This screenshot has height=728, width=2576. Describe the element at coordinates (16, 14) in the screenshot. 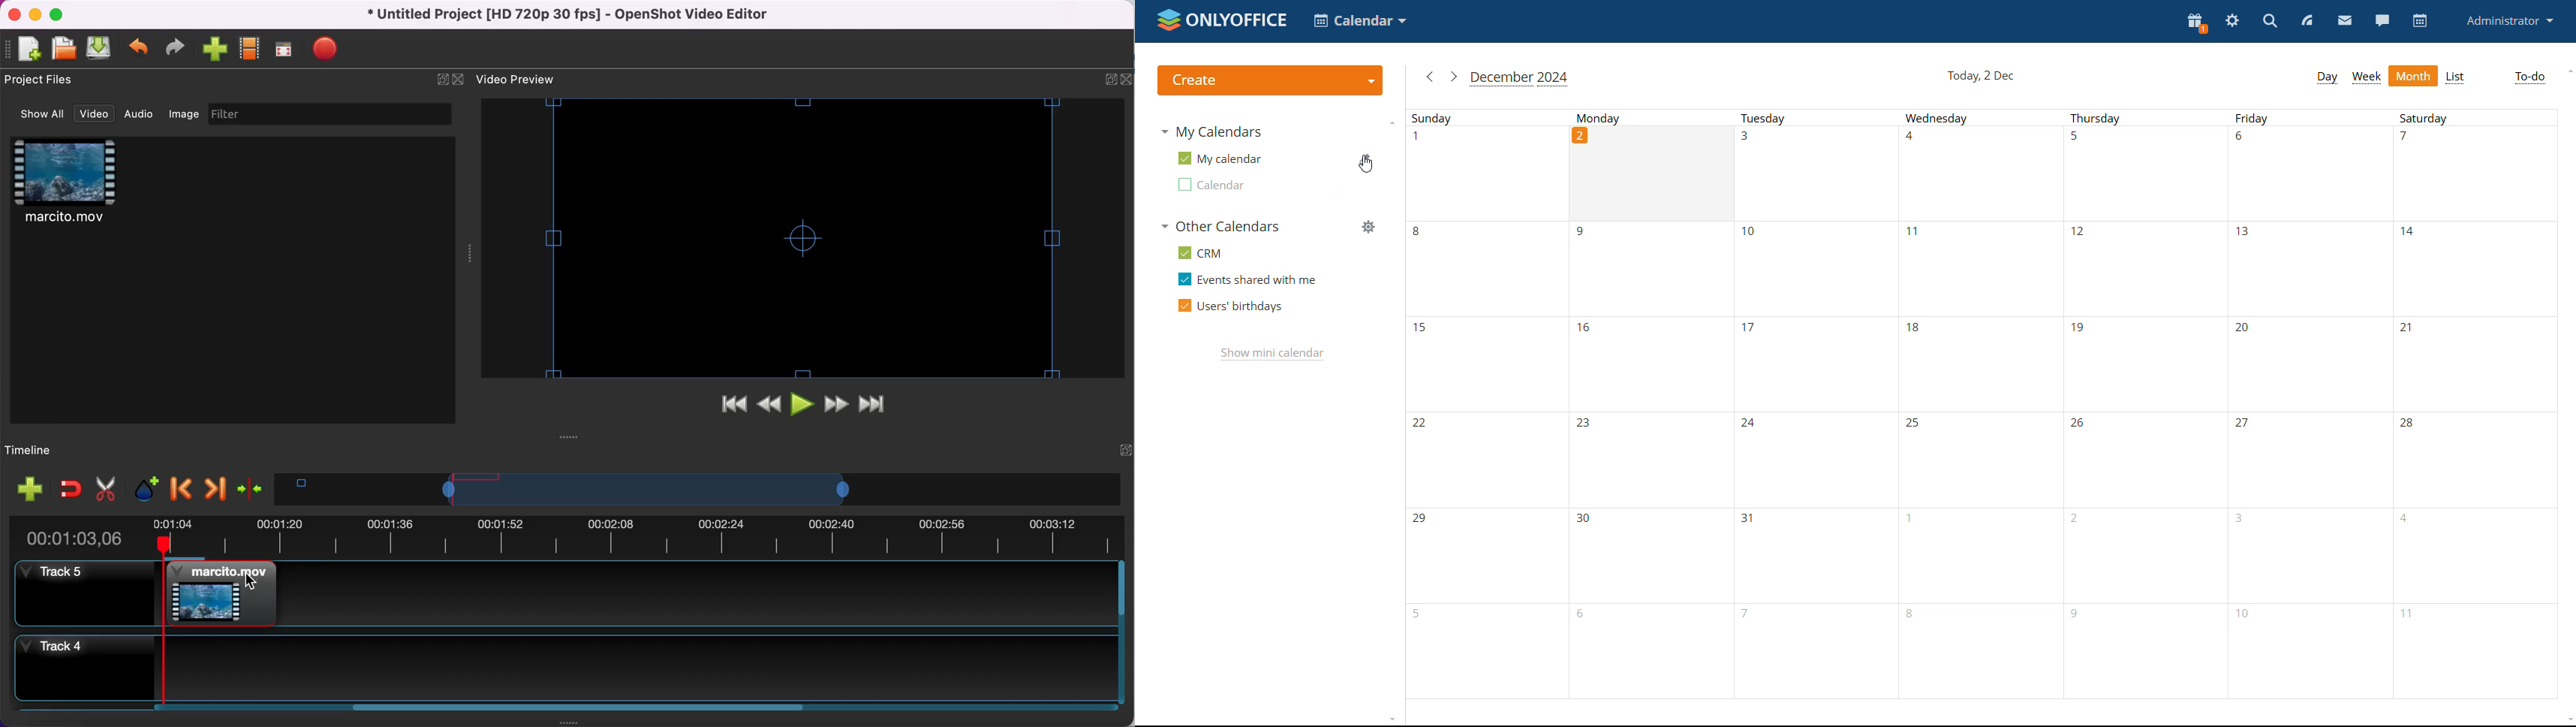

I see `close` at that location.